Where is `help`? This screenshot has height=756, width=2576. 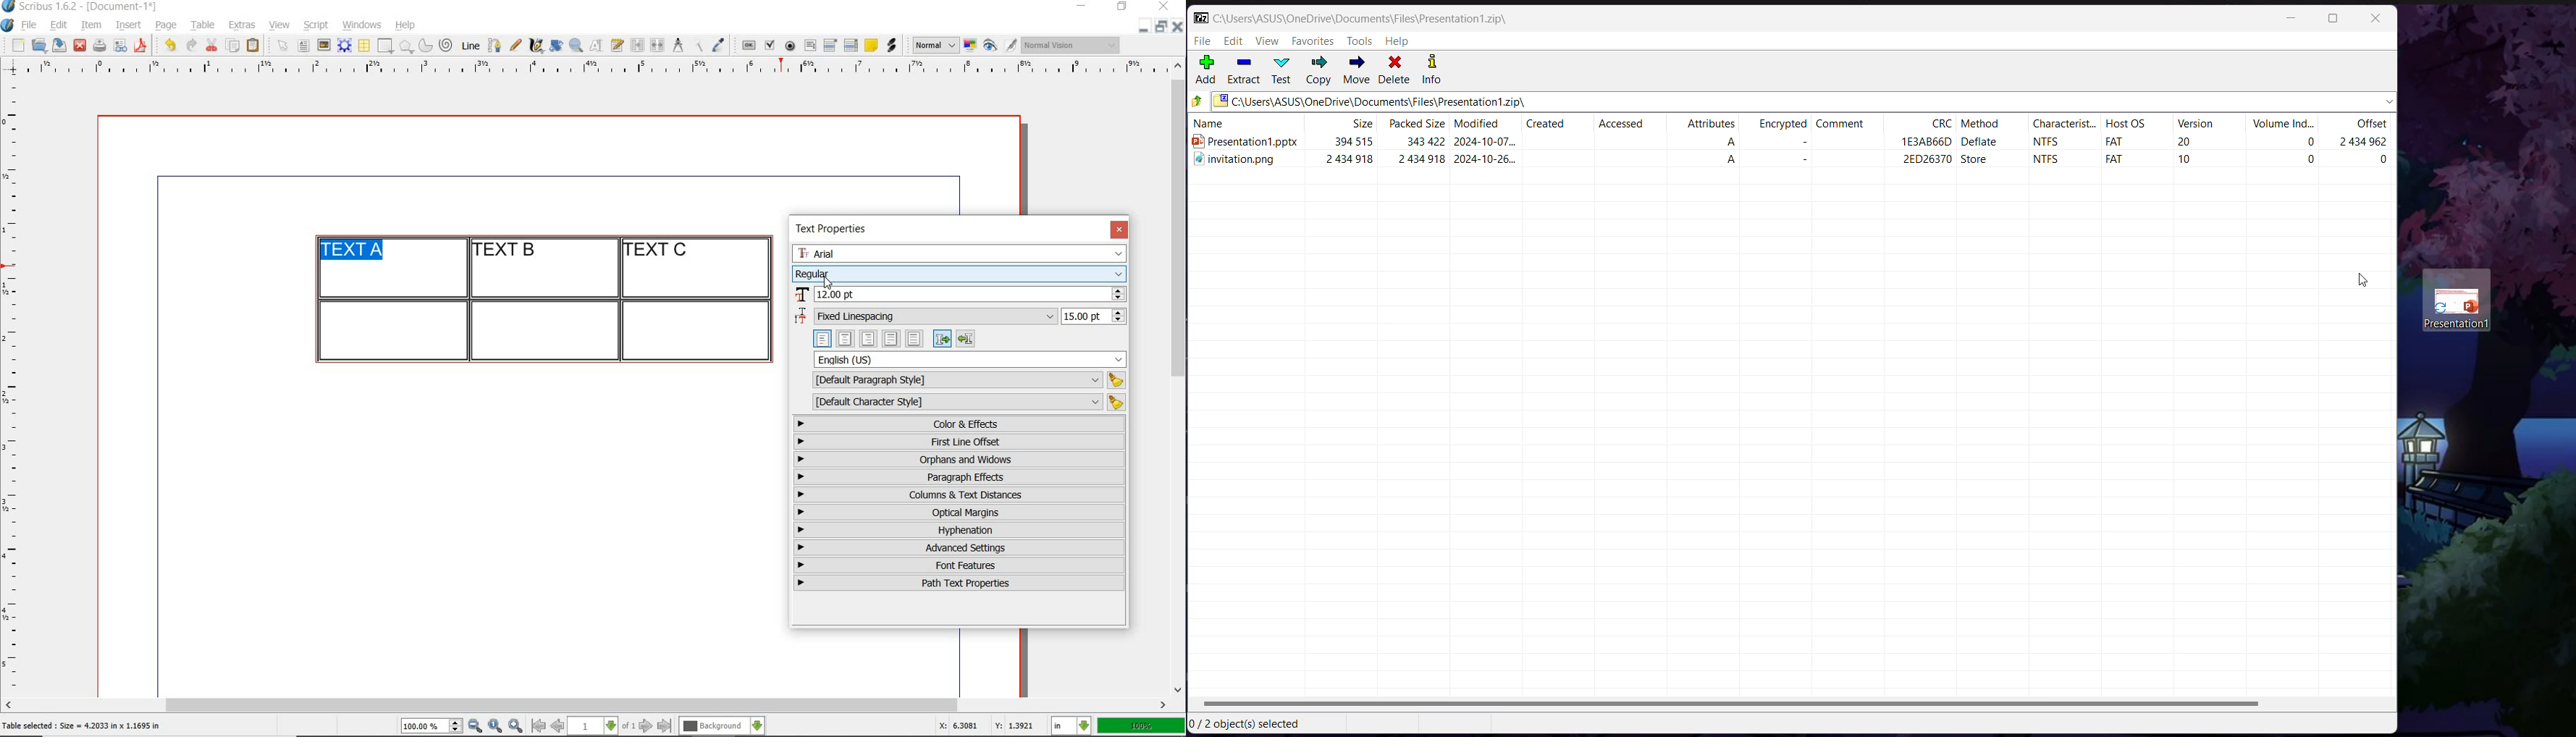
help is located at coordinates (404, 26).